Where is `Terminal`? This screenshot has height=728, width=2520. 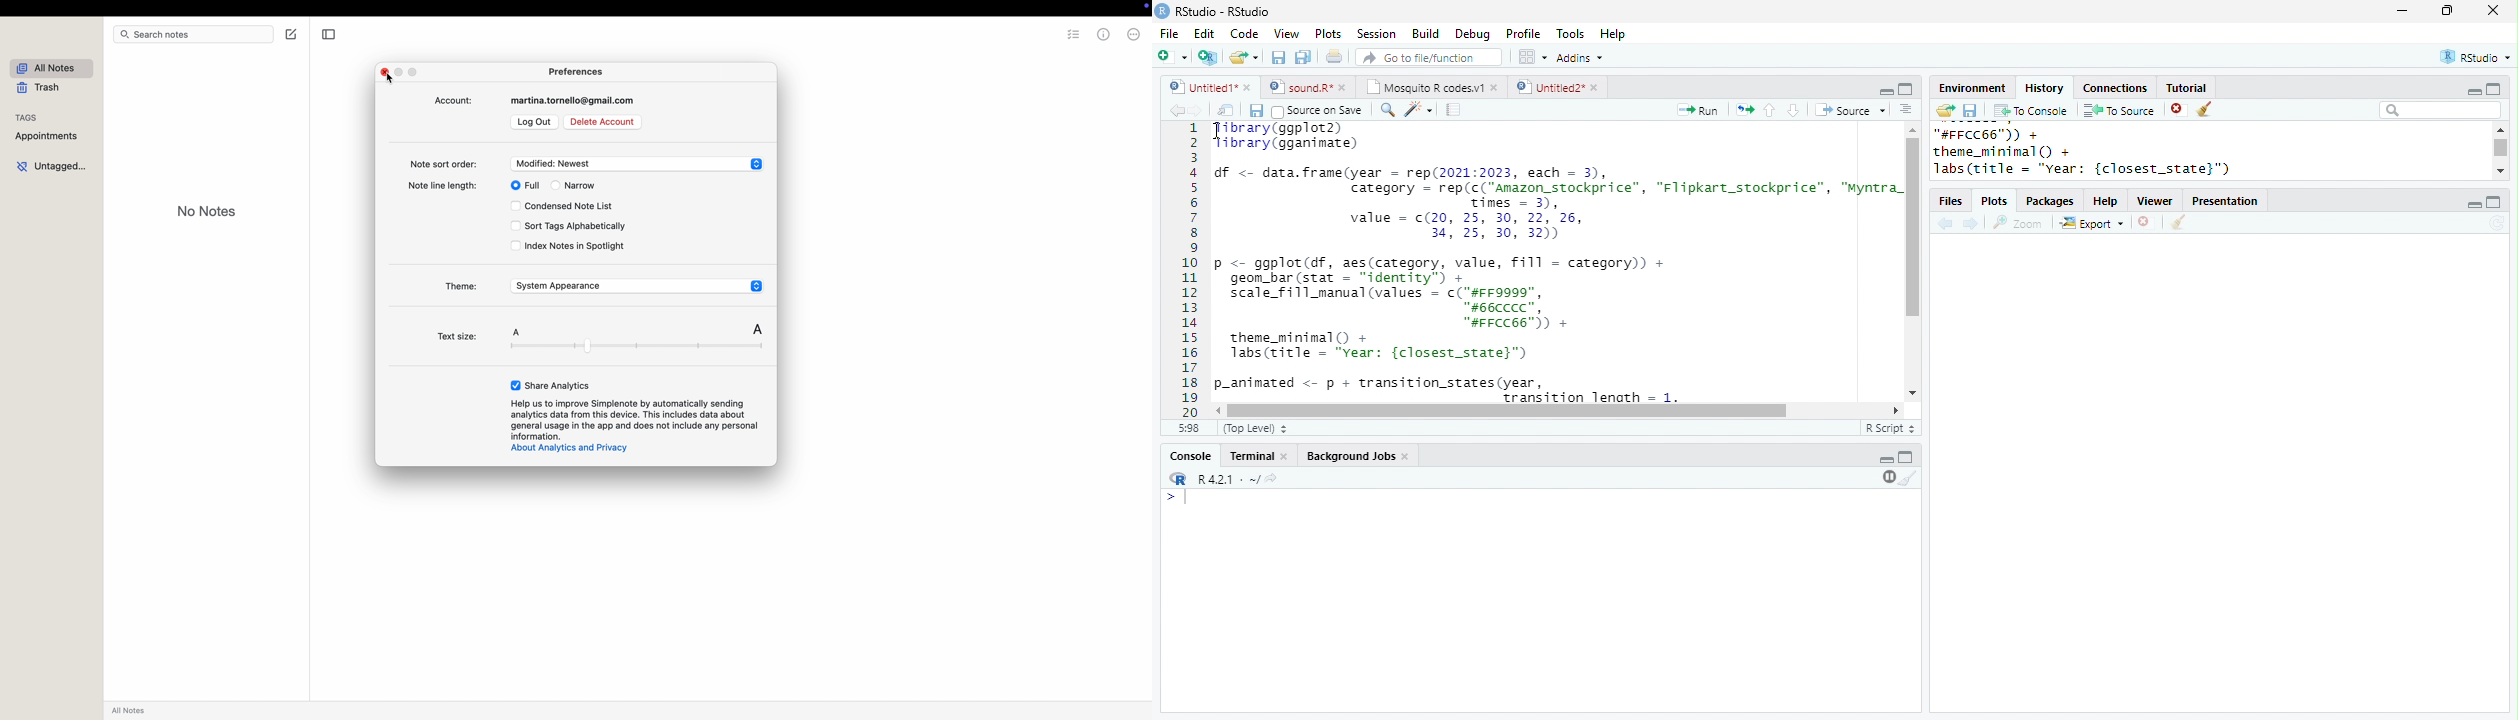
Terminal is located at coordinates (1250, 456).